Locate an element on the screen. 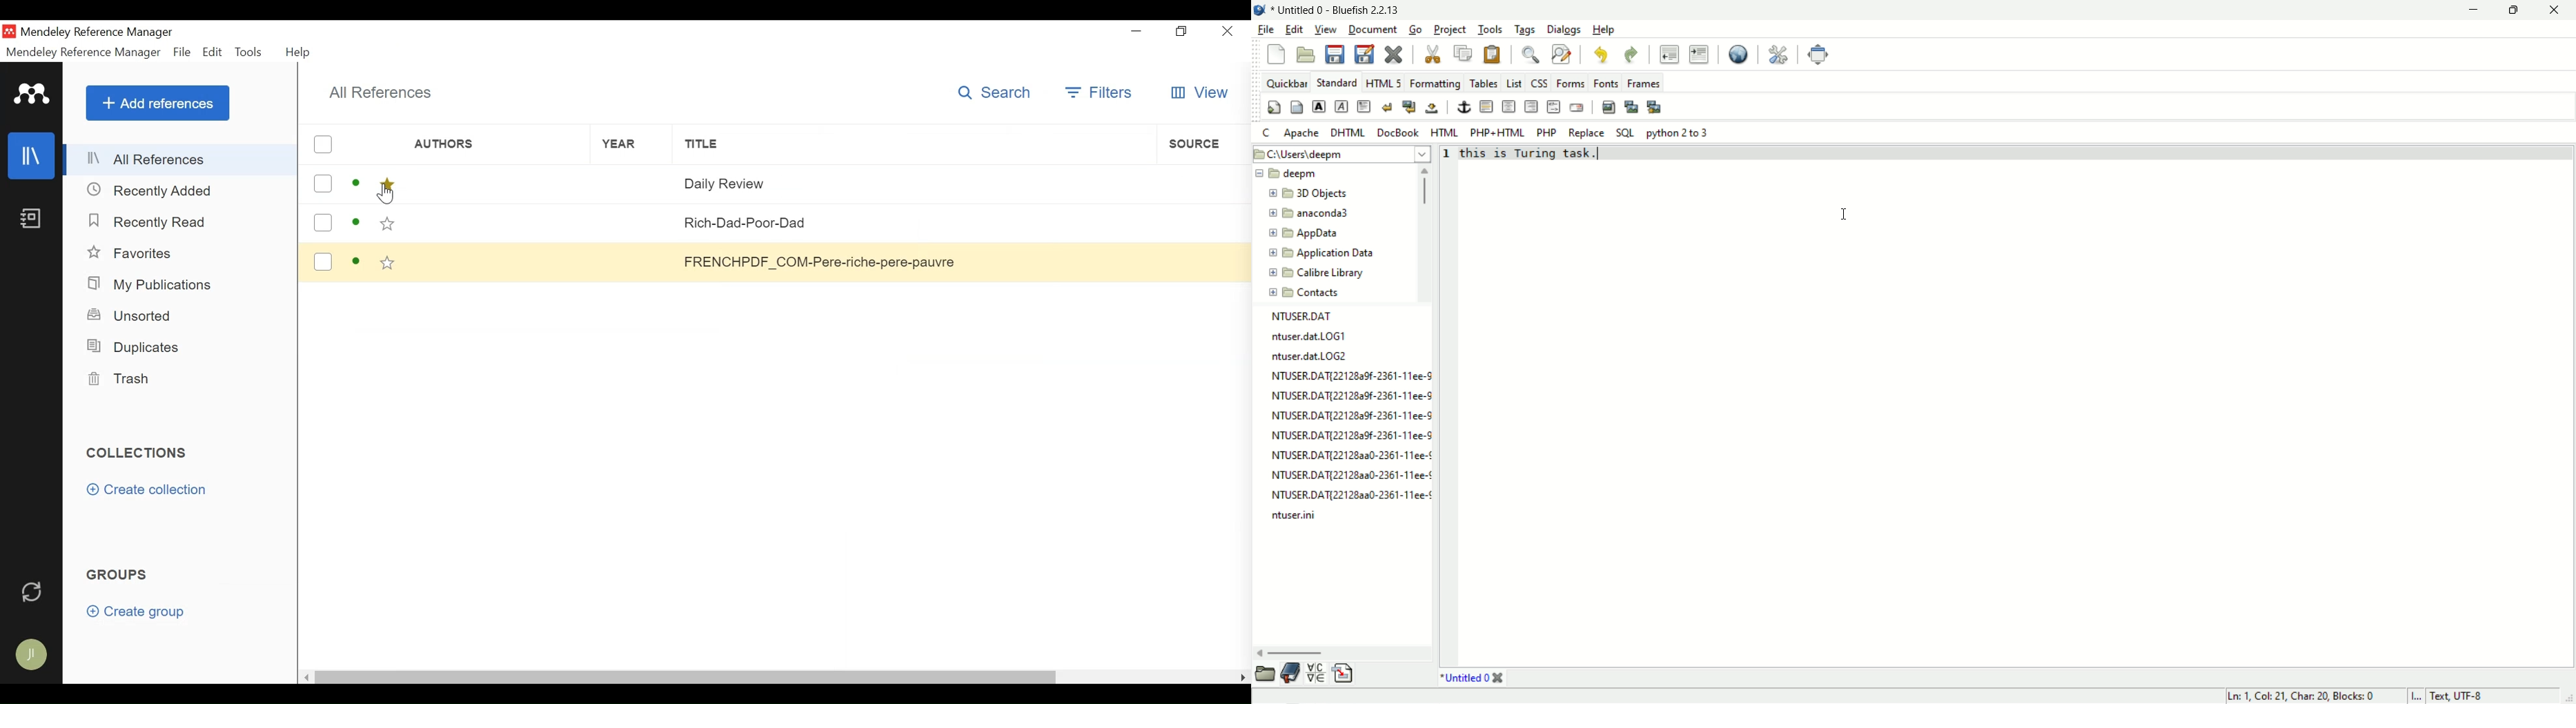  file is located at coordinates (1264, 30).